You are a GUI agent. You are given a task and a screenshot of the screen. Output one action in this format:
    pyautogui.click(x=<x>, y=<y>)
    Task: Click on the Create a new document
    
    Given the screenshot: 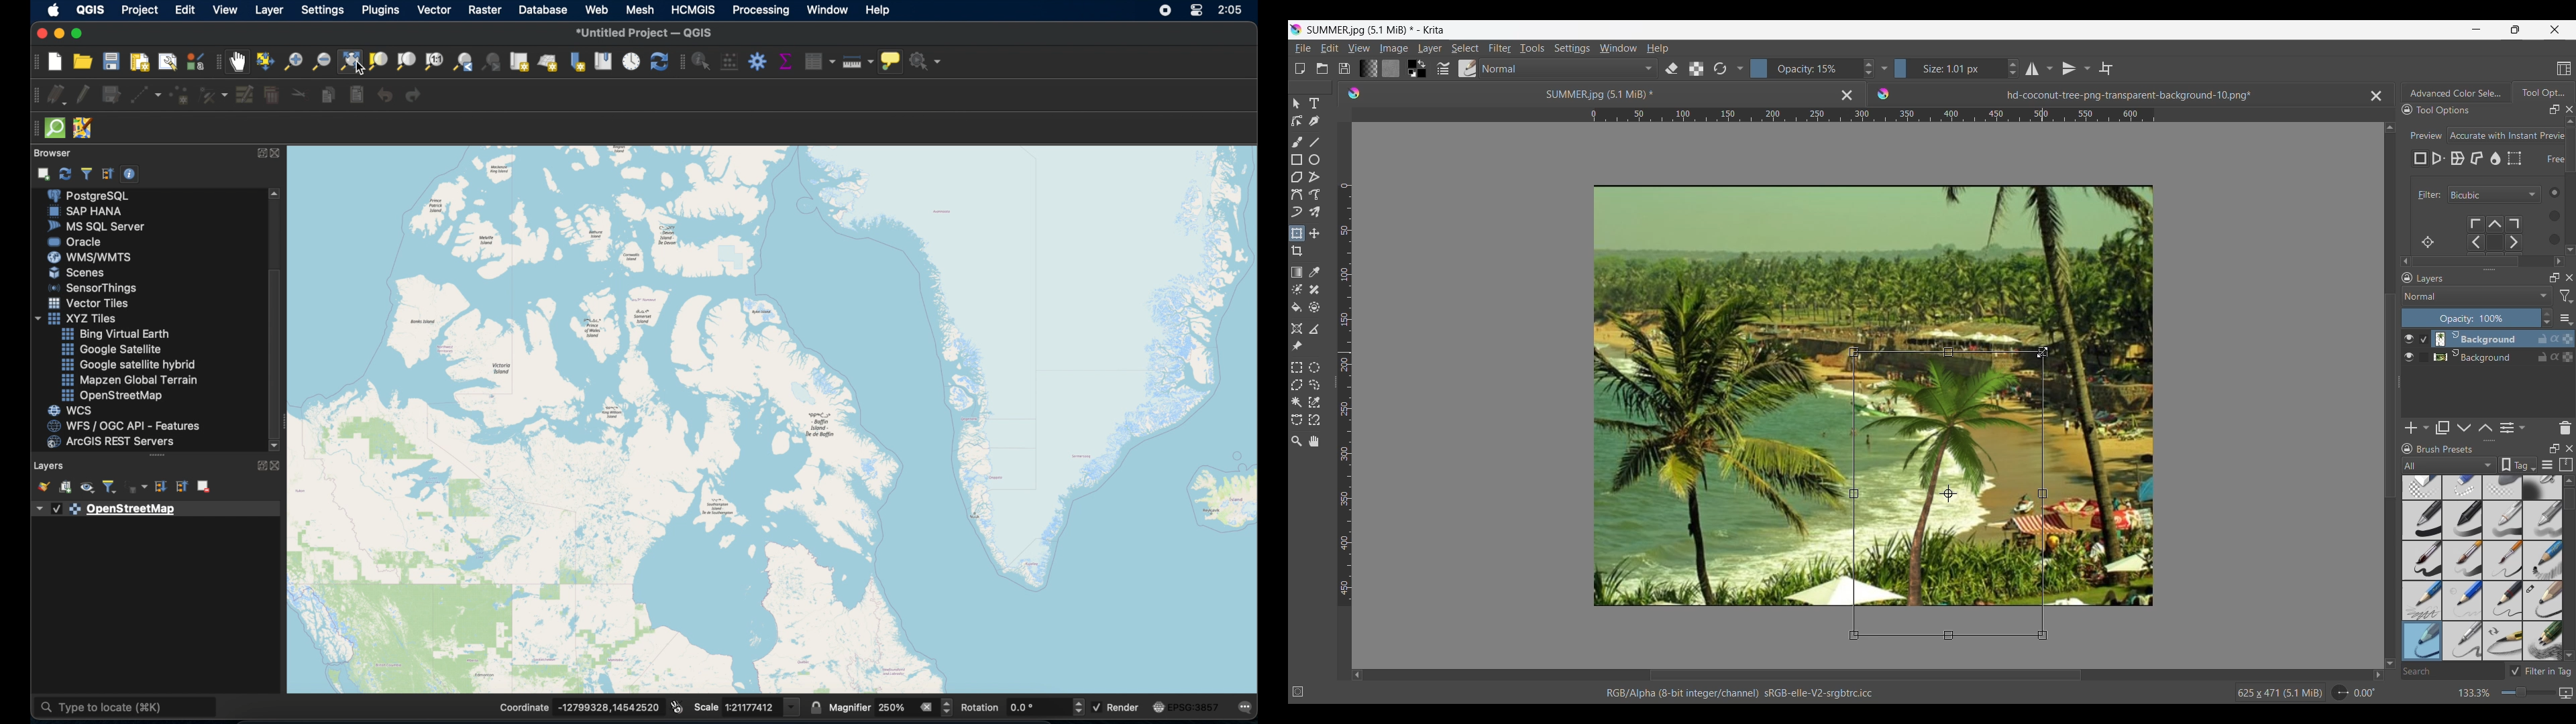 What is the action you would take?
    pyautogui.click(x=1299, y=68)
    